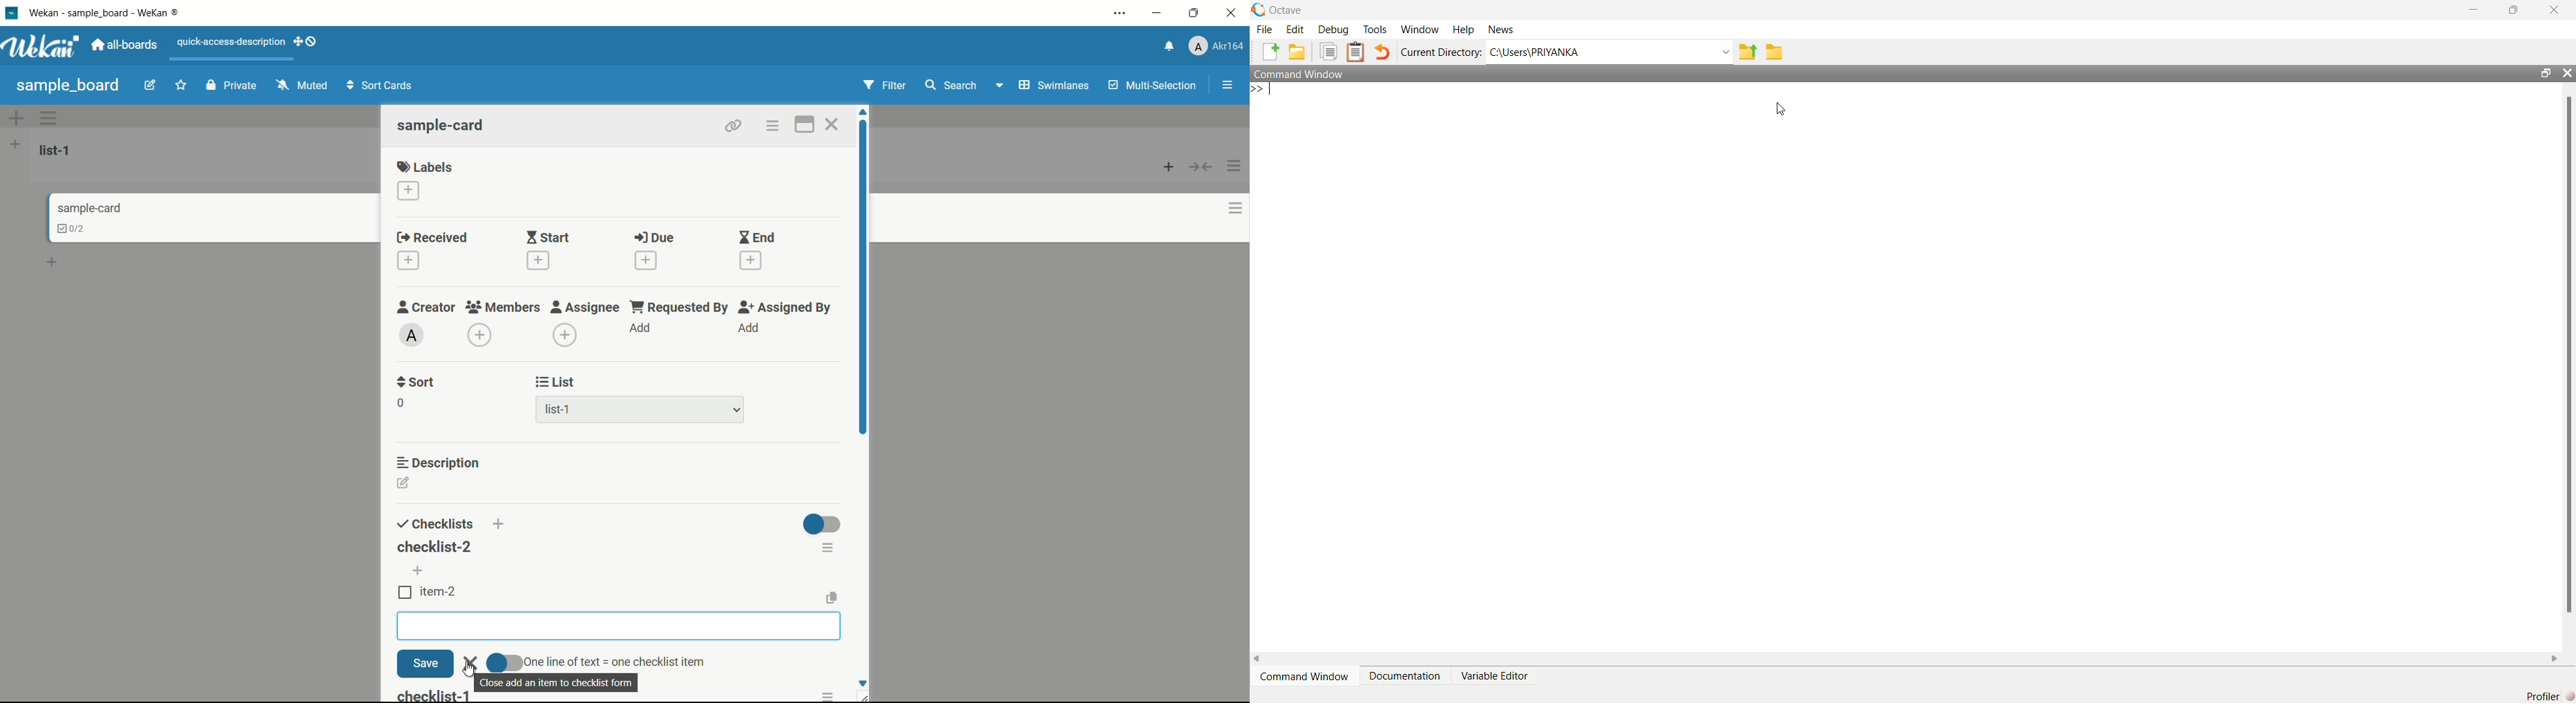 The height and width of the screenshot is (728, 2576). What do you see at coordinates (2555, 10) in the screenshot?
I see `close` at bounding box center [2555, 10].